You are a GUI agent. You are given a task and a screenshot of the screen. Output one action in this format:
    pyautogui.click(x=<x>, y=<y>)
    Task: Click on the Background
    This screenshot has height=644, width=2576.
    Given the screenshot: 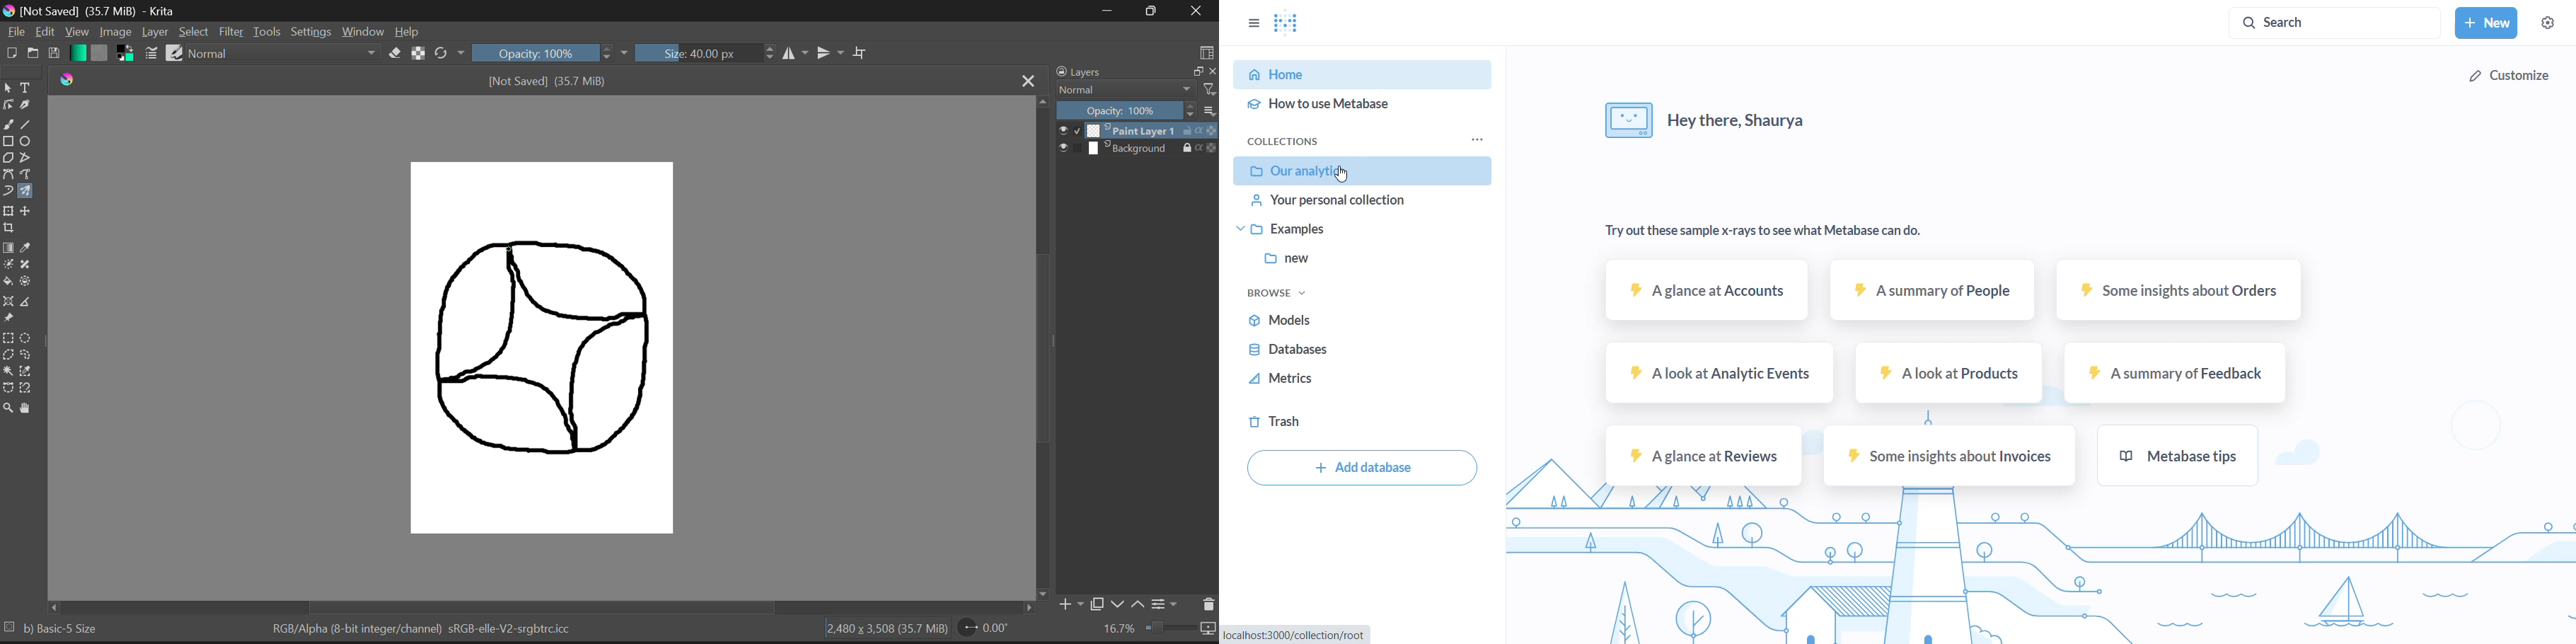 What is the action you would take?
    pyautogui.click(x=1137, y=149)
    